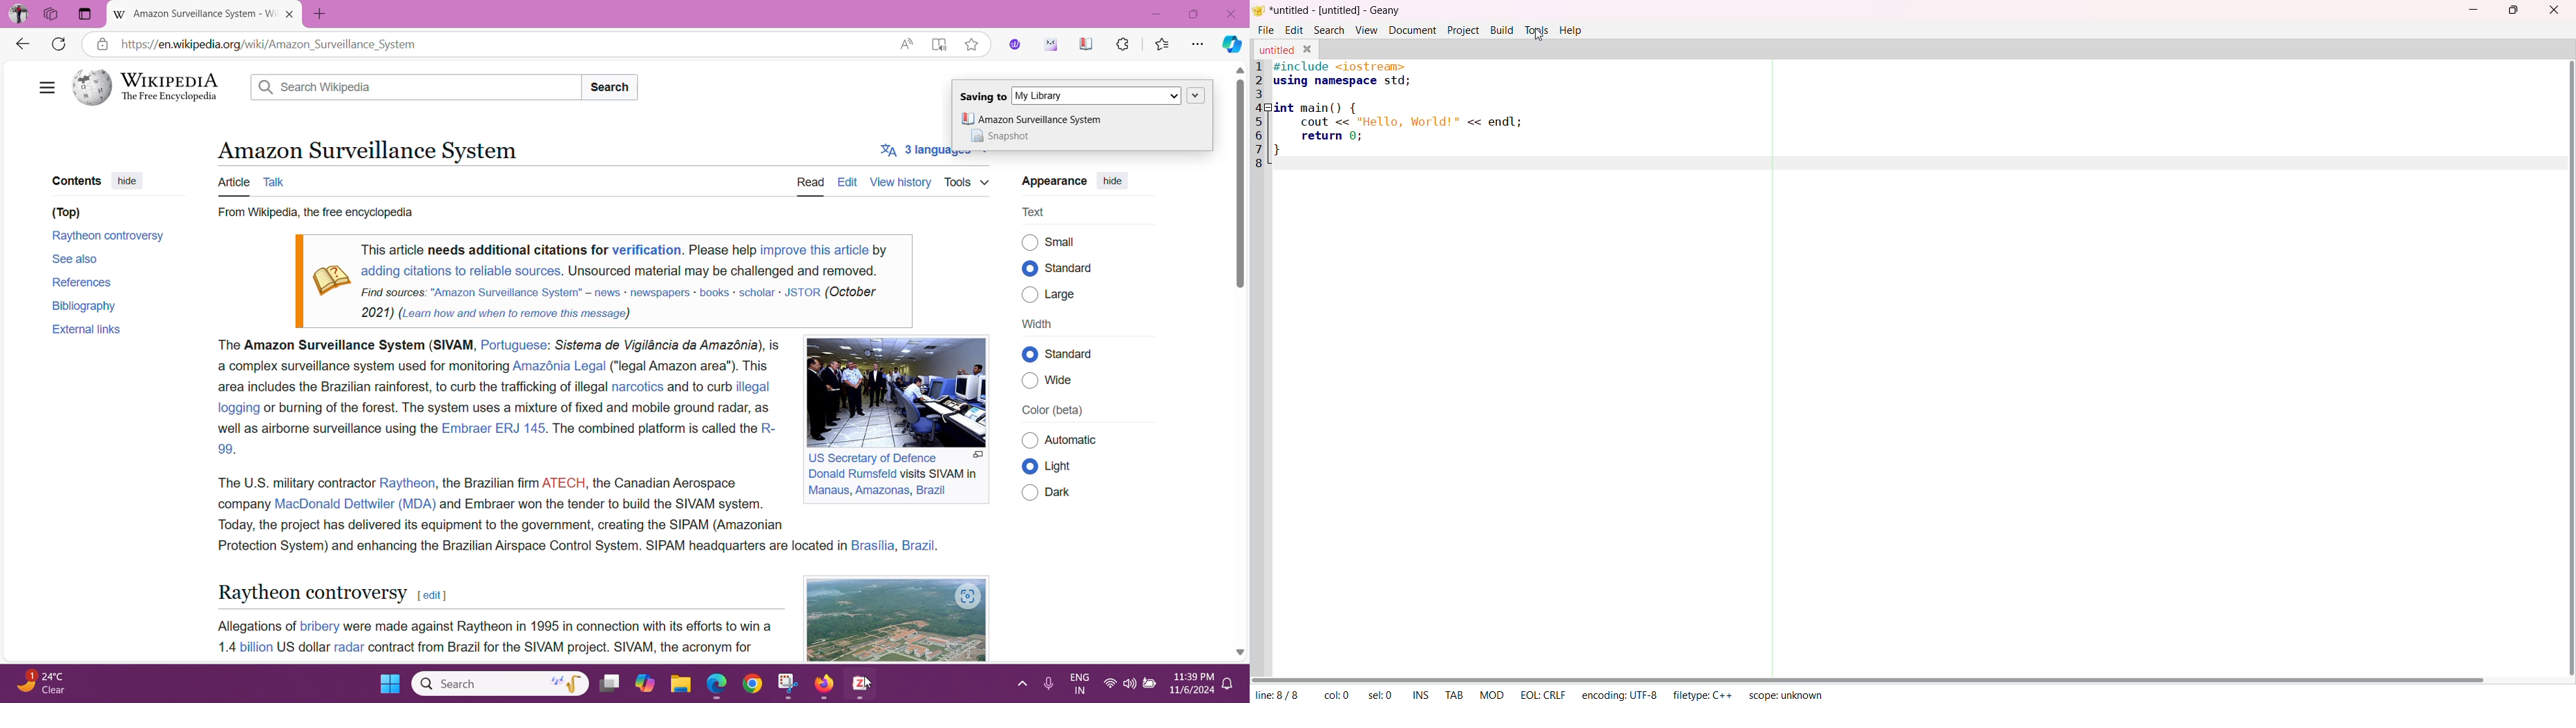  Describe the element at coordinates (514, 313) in the screenshot. I see `(Learn how and when to remove this message)` at that location.